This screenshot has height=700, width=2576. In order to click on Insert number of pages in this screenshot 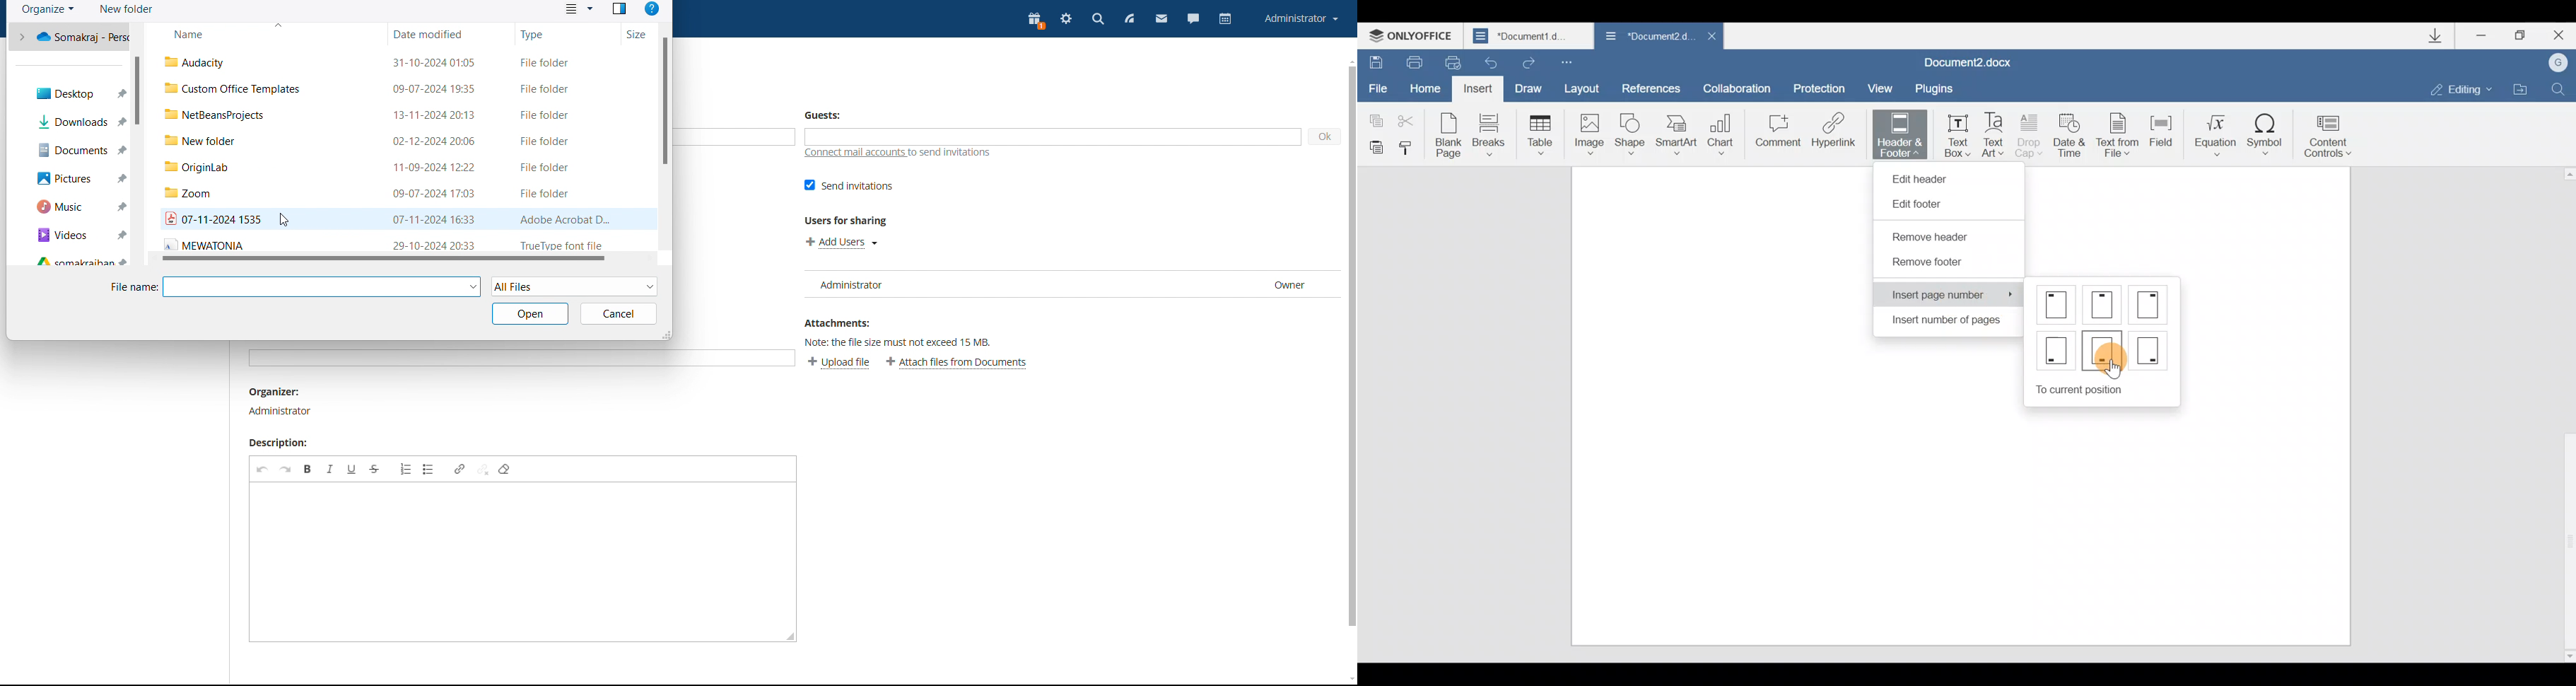, I will do `click(1943, 323)`.